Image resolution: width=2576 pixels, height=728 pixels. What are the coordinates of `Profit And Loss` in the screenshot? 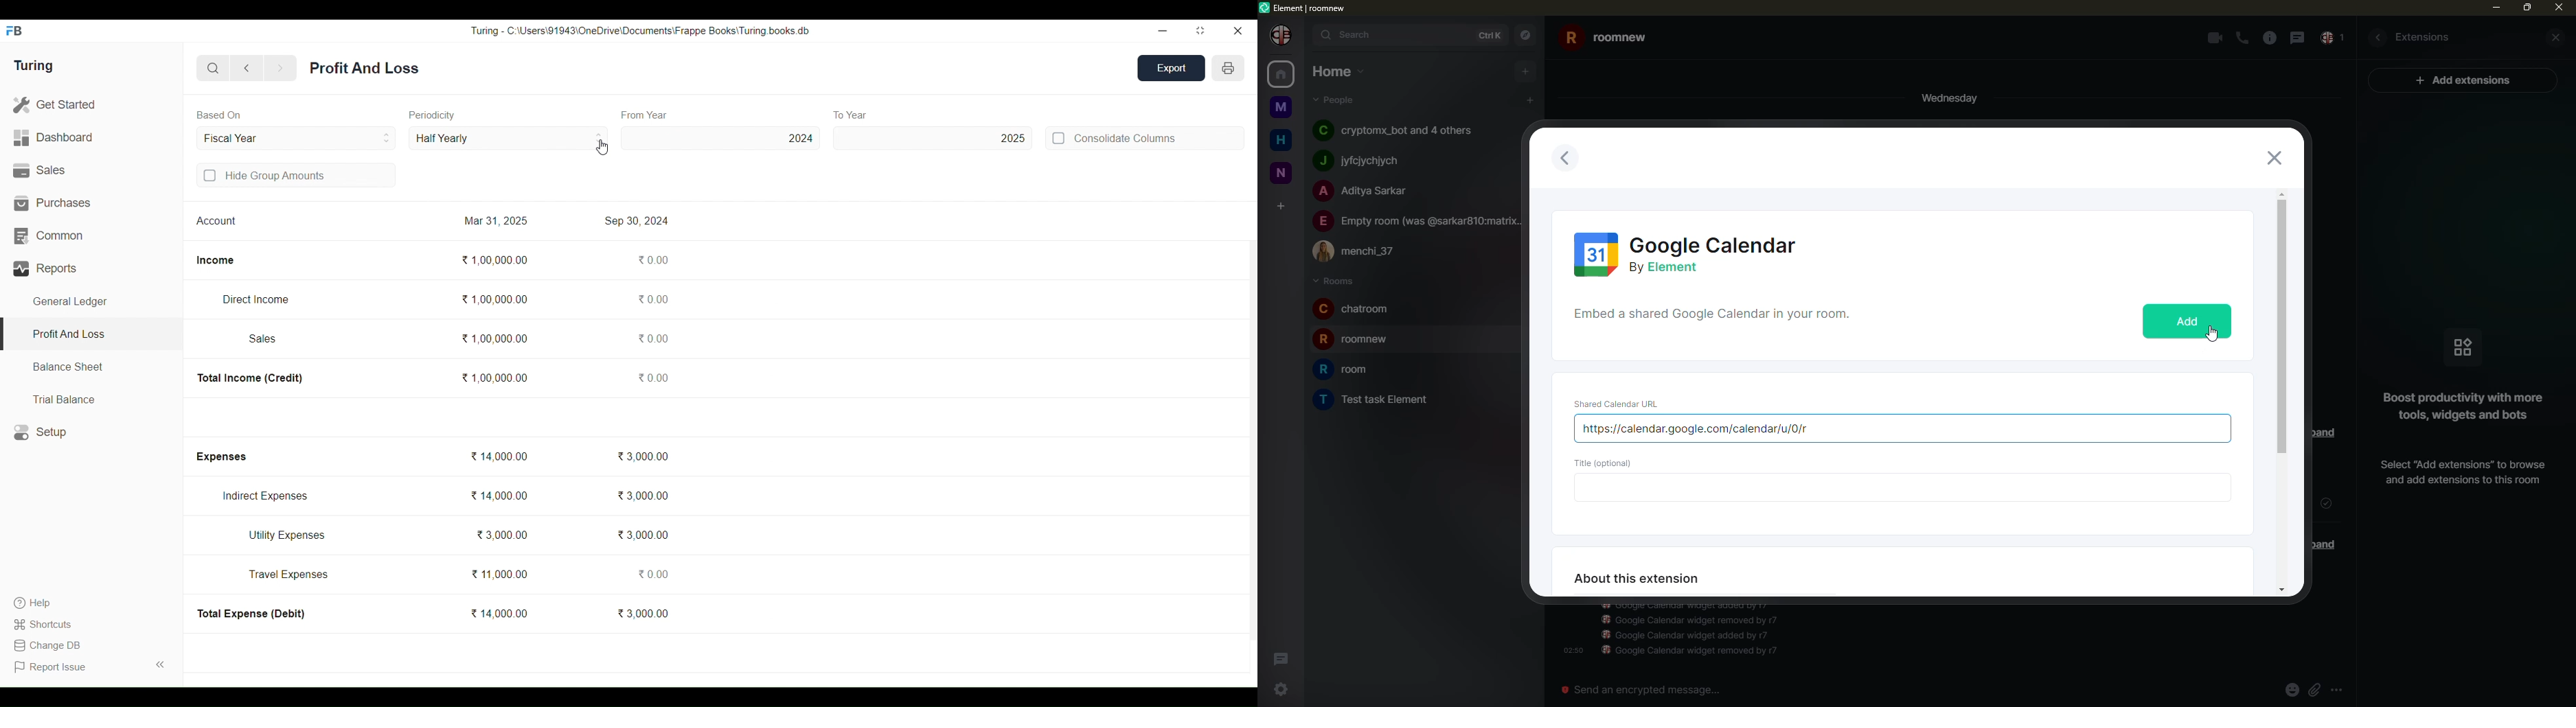 It's located at (90, 335).